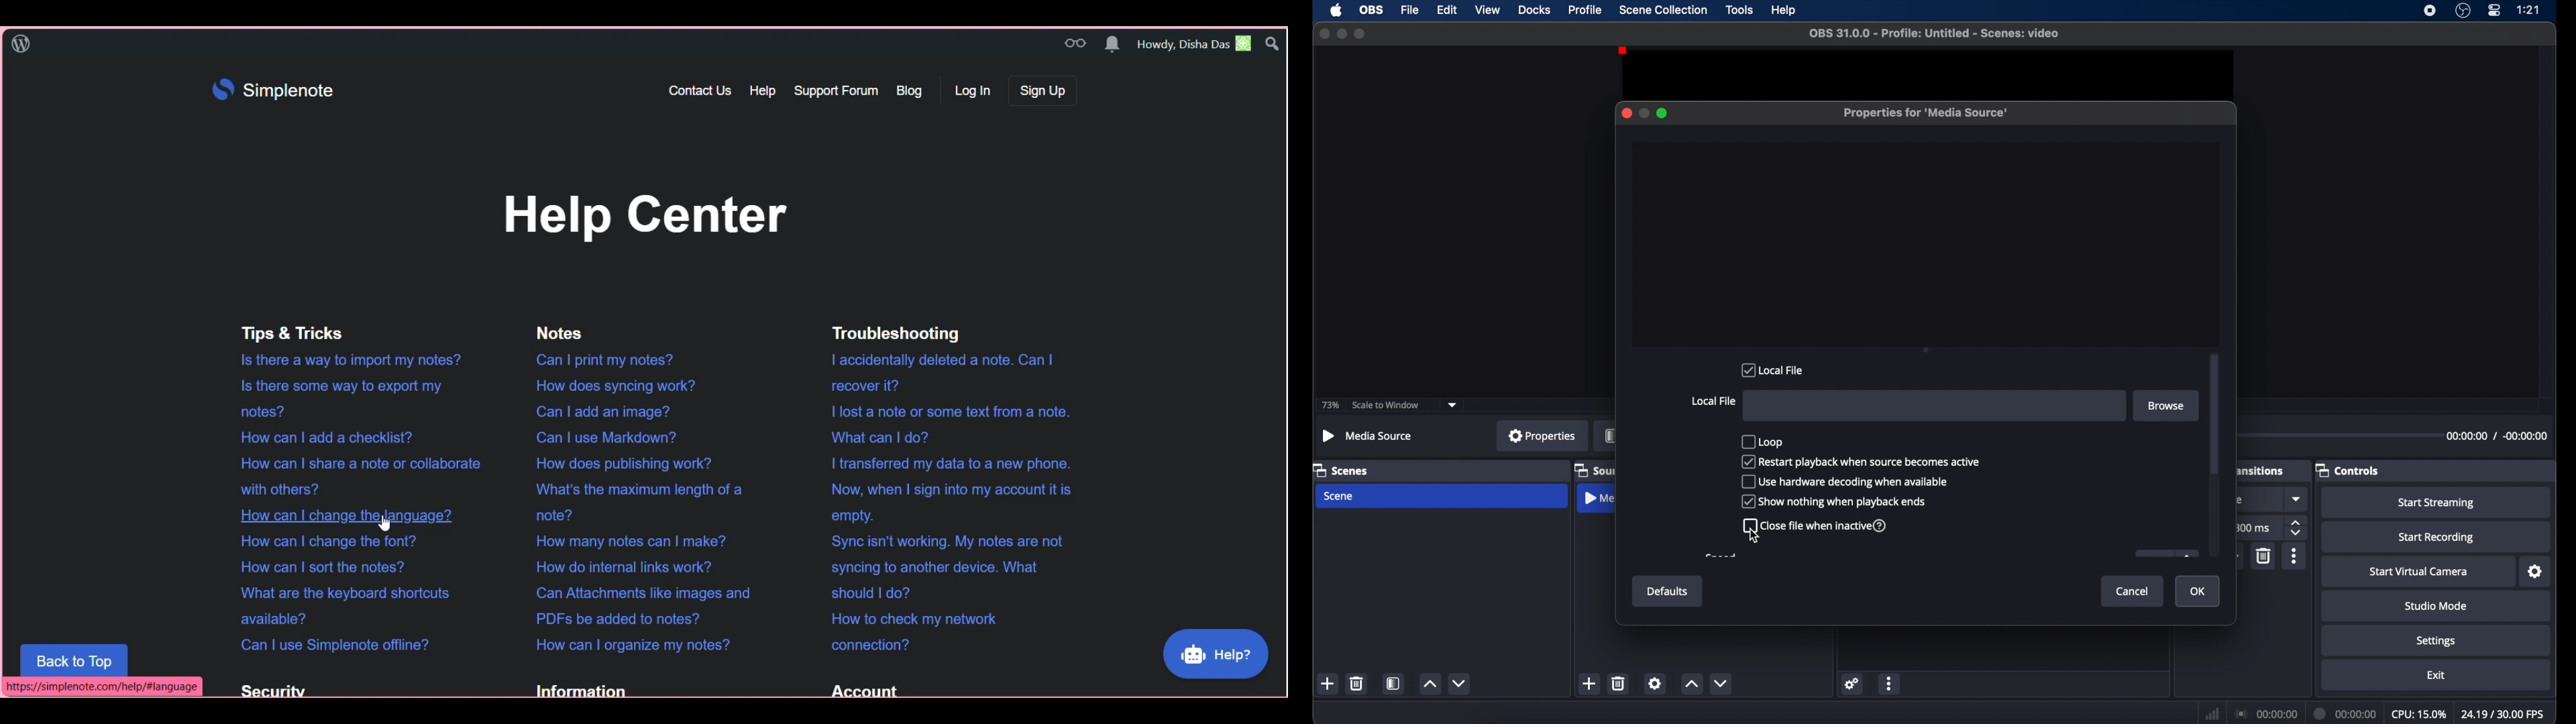  I want to click on Search, so click(1273, 43).